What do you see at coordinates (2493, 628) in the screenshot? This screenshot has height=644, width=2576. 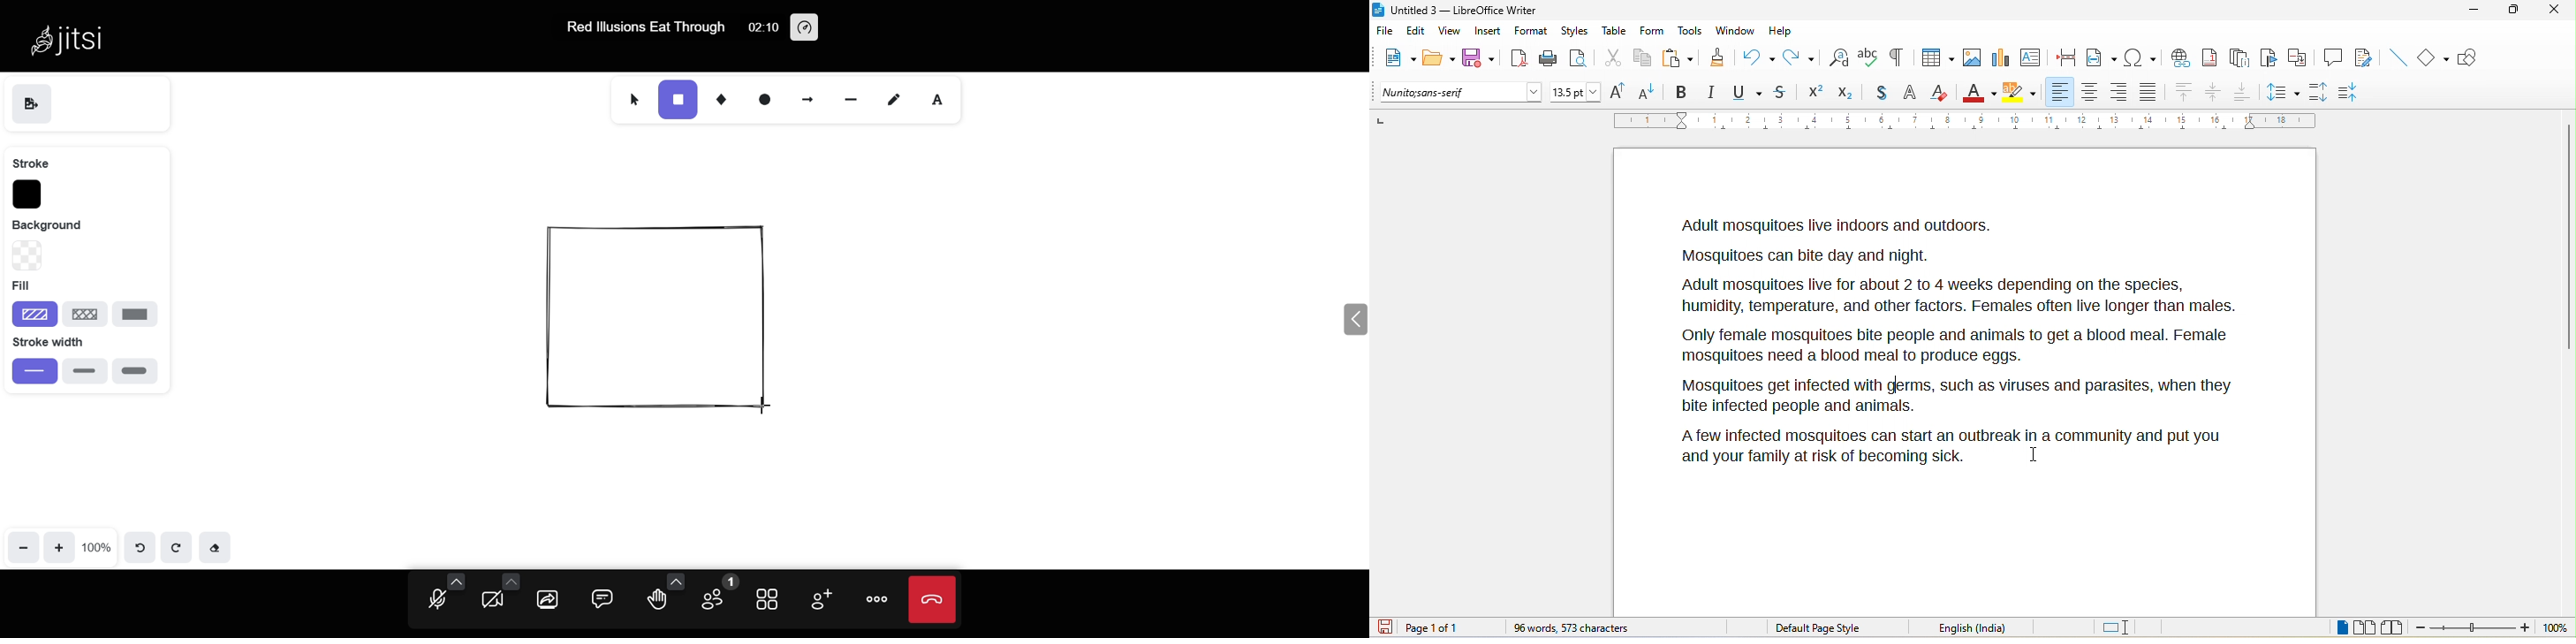 I see `zoom` at bounding box center [2493, 628].